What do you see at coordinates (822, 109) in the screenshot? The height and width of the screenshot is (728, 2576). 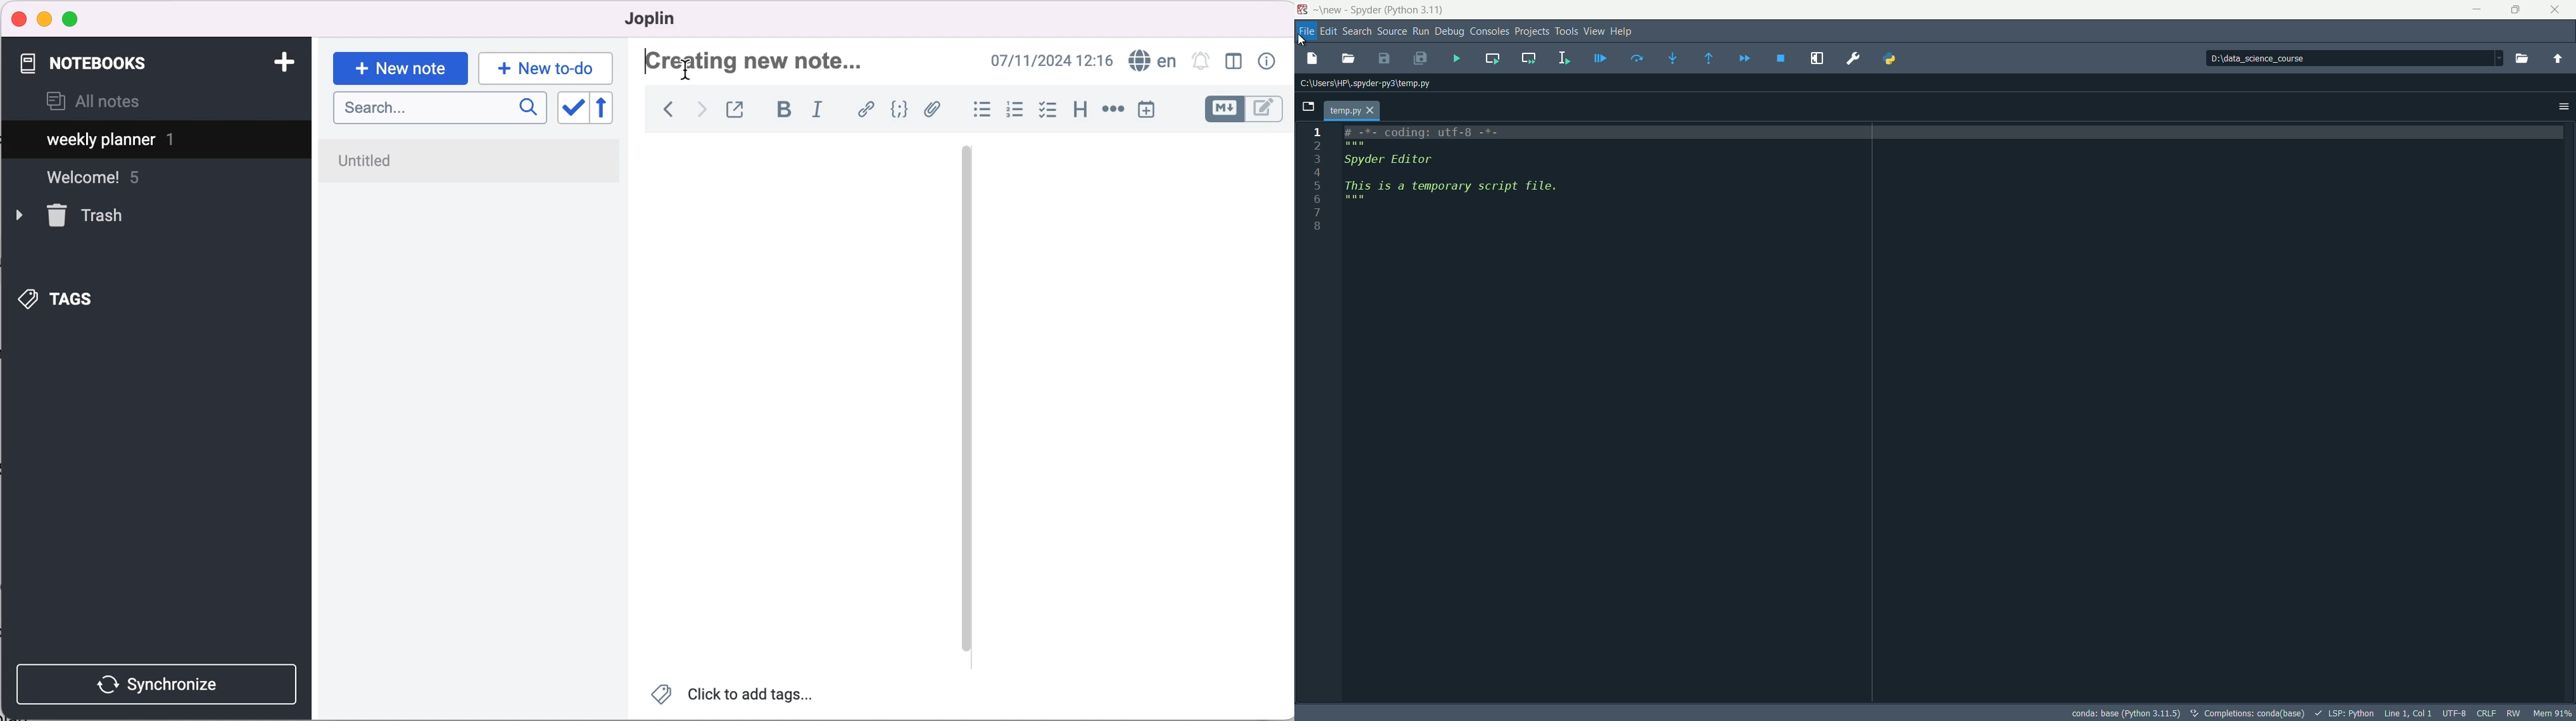 I see `italic` at bounding box center [822, 109].